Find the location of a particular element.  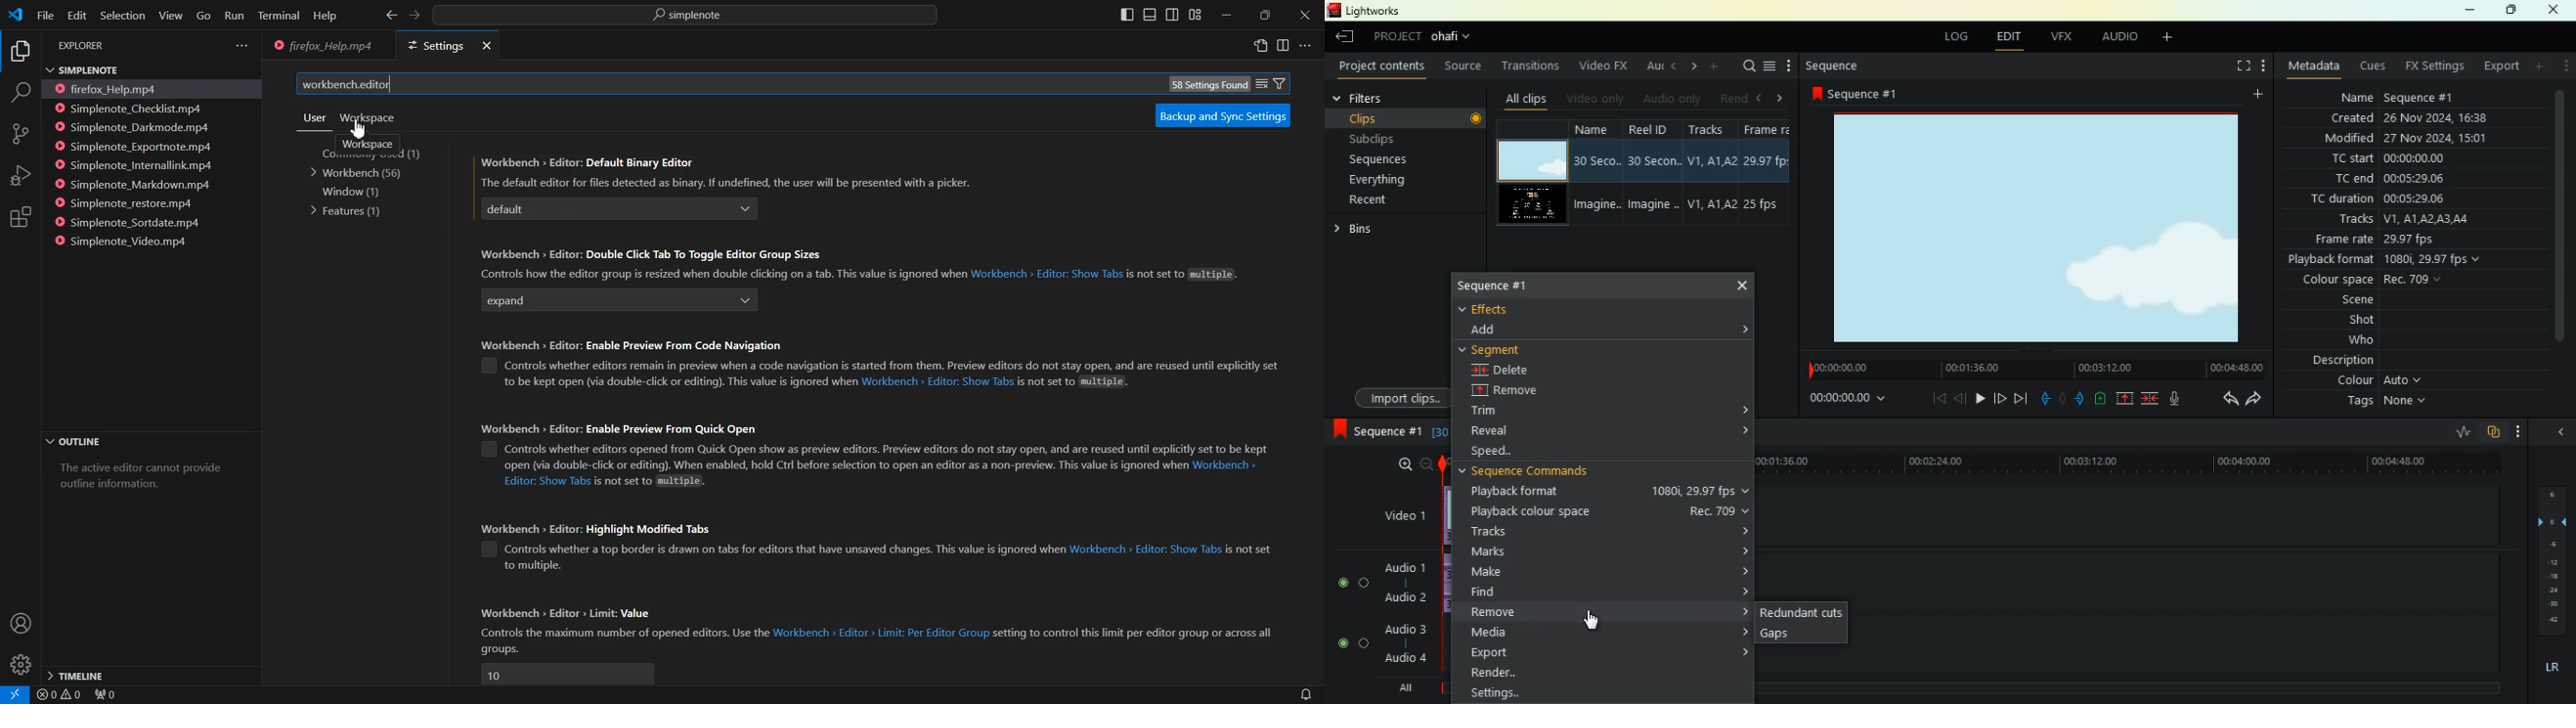

rate is located at coordinates (2461, 430).